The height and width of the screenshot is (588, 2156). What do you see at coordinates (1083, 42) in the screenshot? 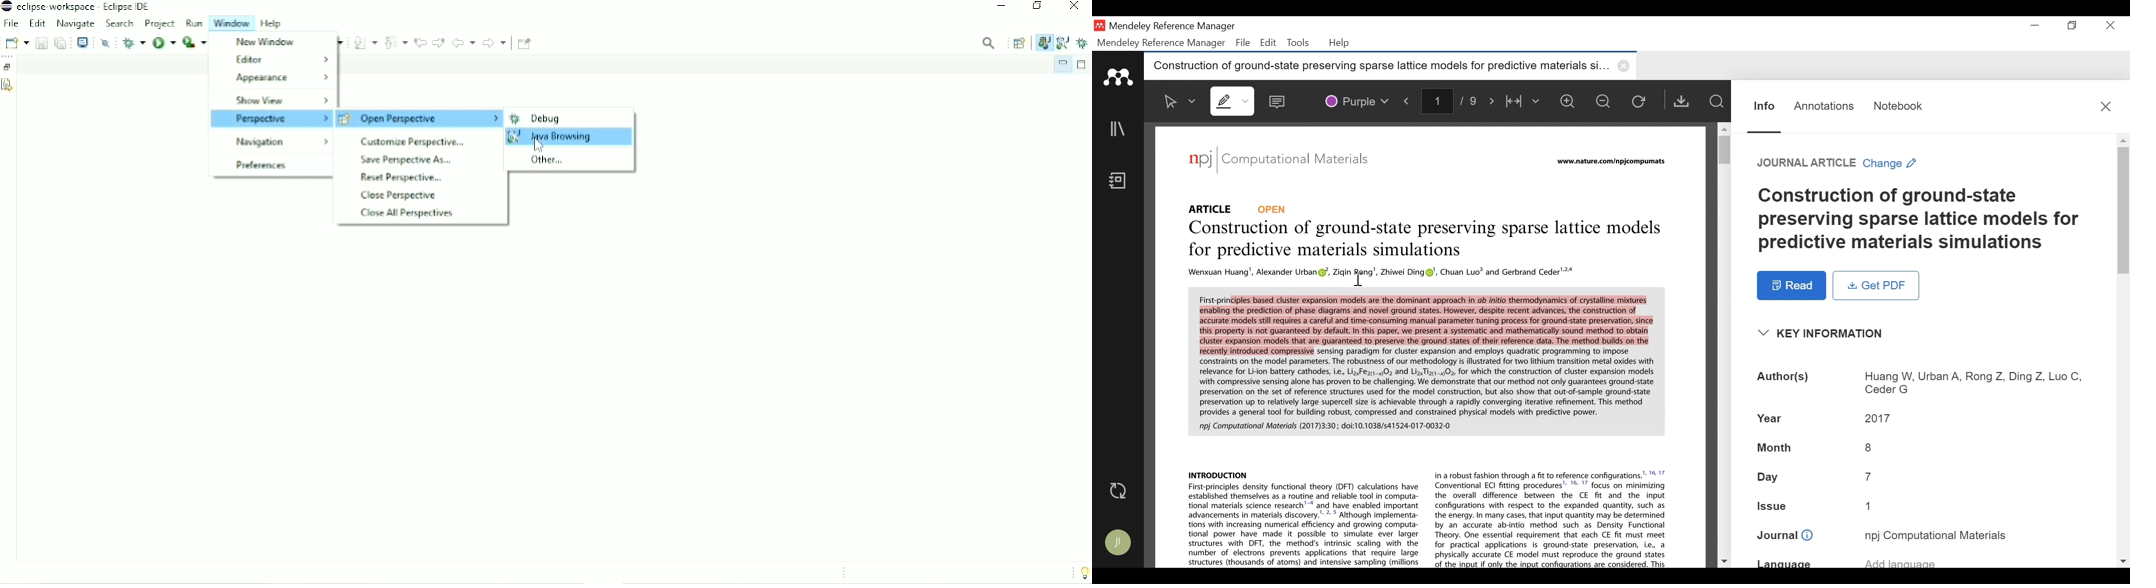
I see `Debug` at bounding box center [1083, 42].